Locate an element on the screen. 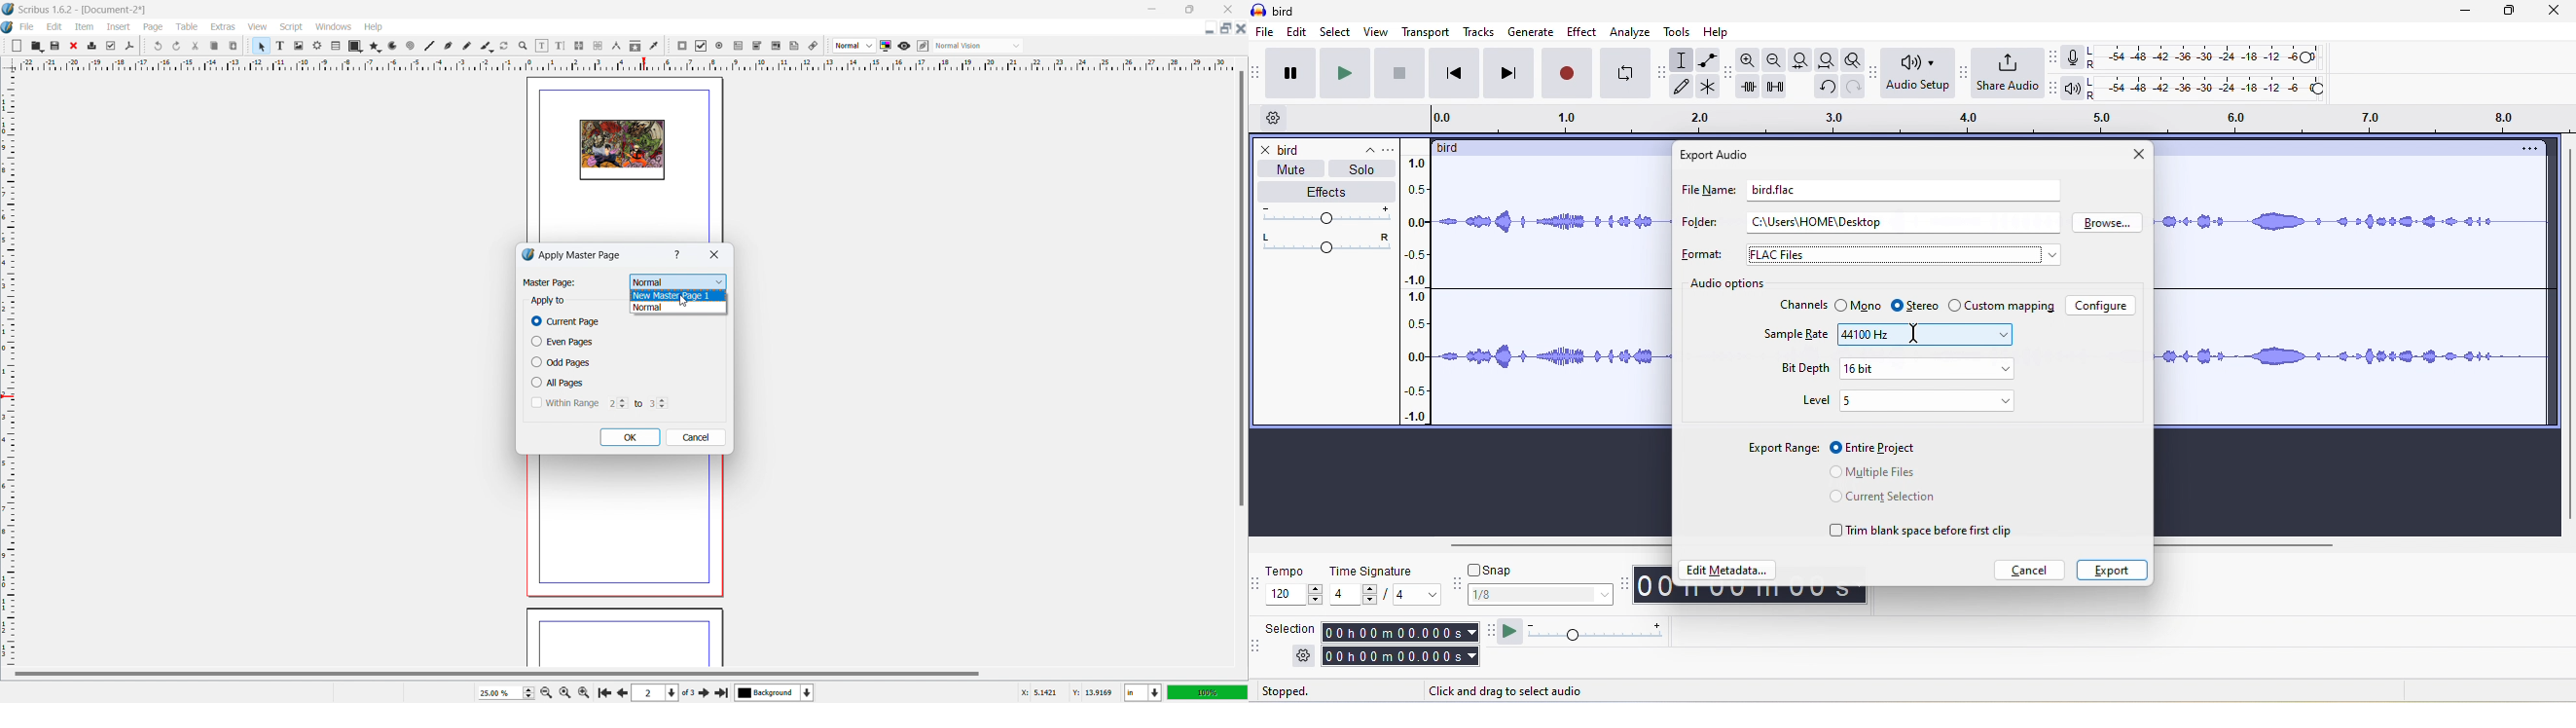 The image size is (2576, 728). move toolbox is located at coordinates (249, 44).